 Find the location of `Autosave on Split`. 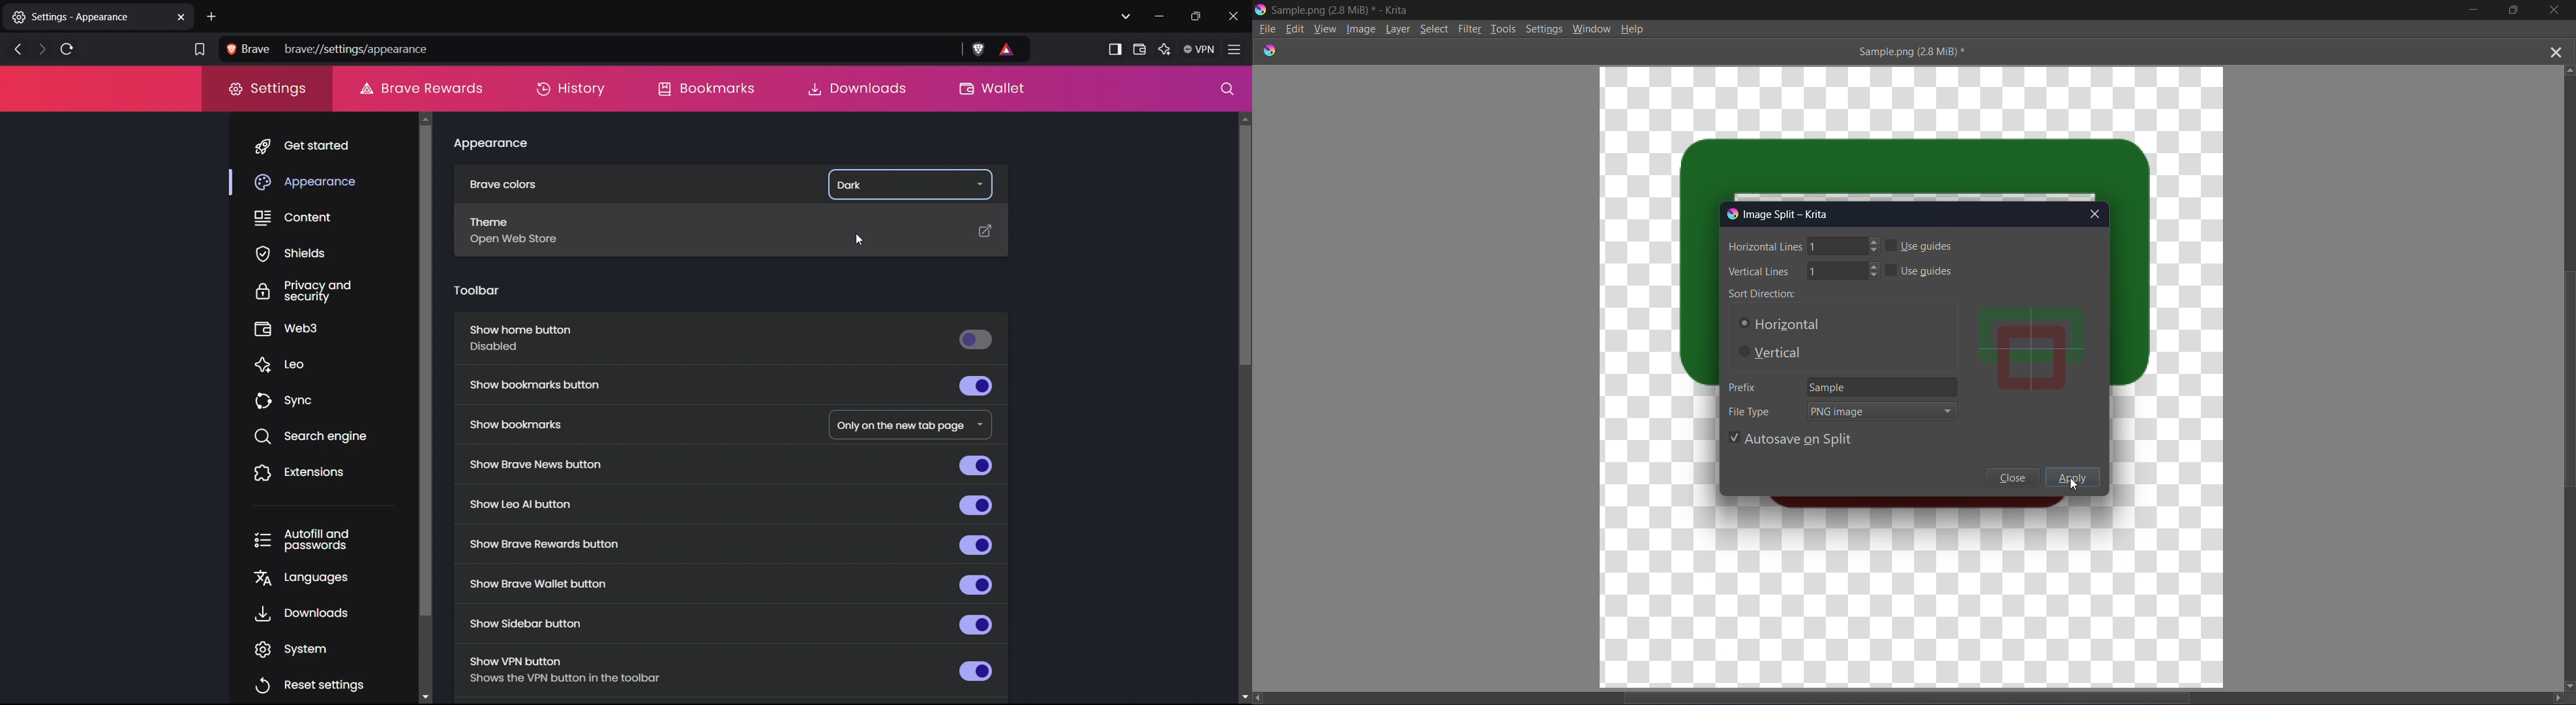

Autosave on Split is located at coordinates (1790, 437).